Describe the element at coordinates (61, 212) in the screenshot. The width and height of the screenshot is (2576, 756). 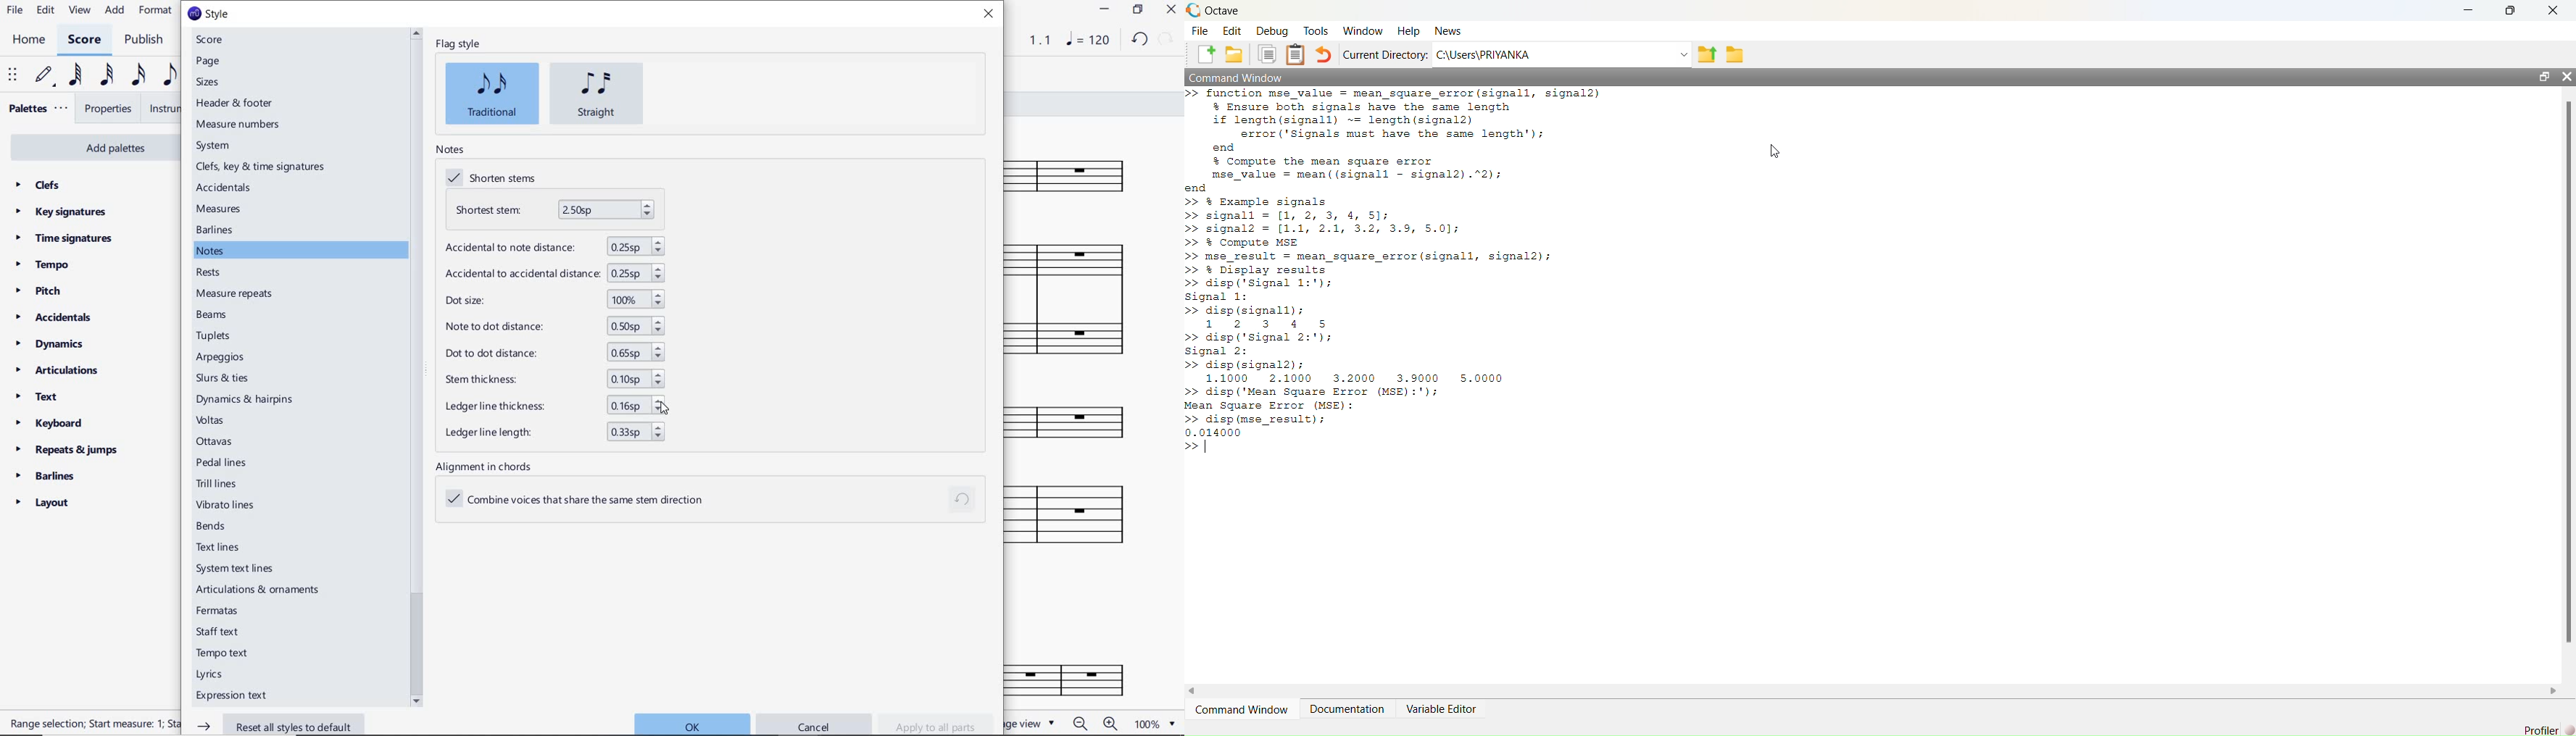
I see `key signatures` at that location.